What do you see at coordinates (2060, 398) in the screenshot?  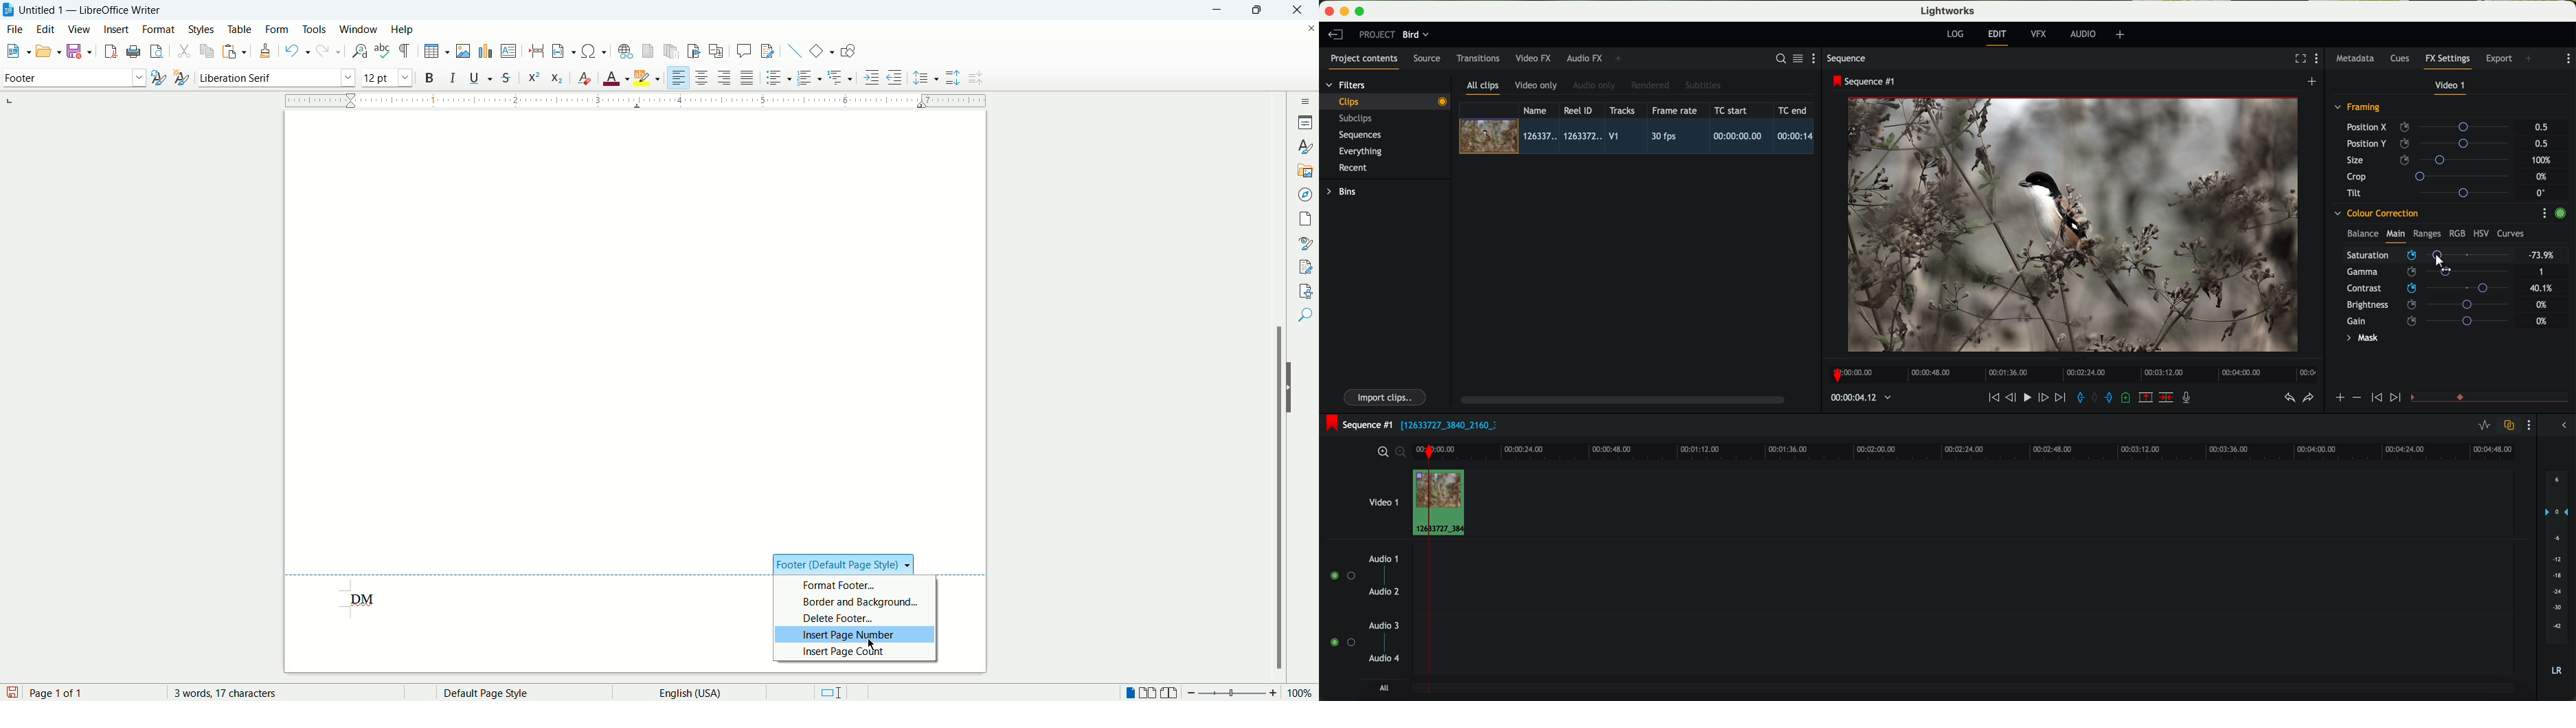 I see `move foward` at bounding box center [2060, 398].